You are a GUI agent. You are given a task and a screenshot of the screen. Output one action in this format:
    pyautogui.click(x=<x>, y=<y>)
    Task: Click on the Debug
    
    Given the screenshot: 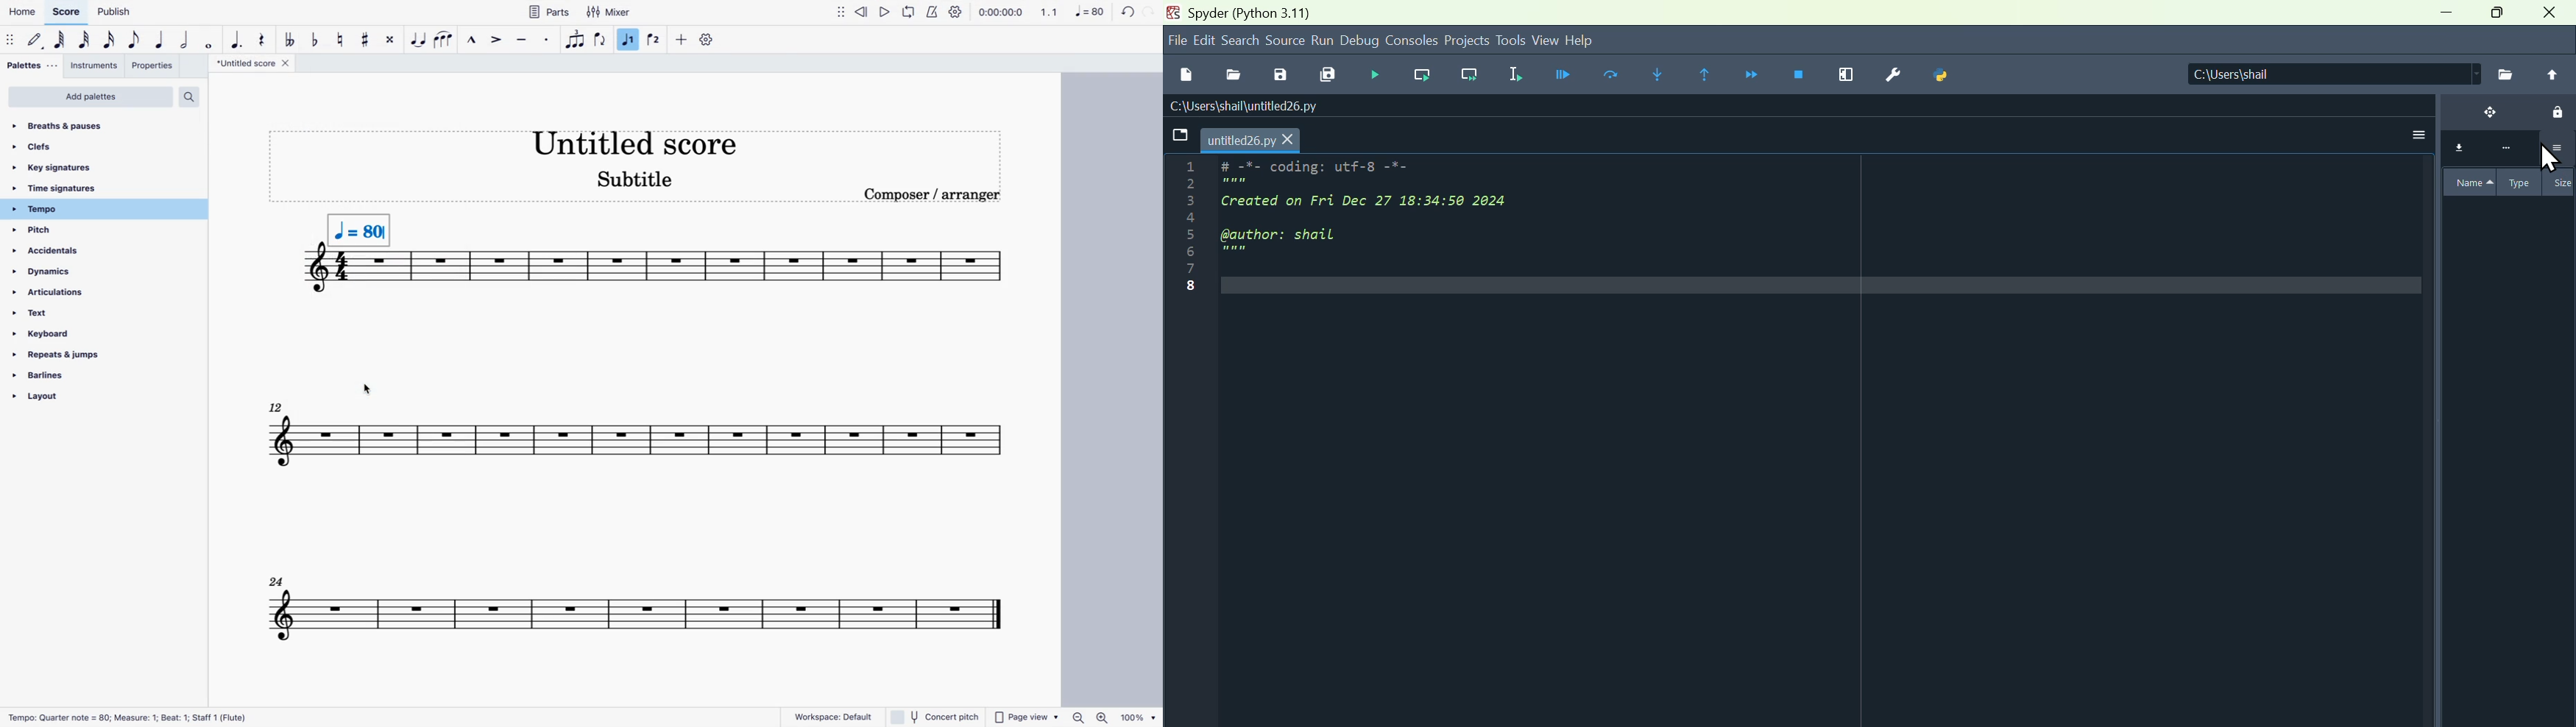 What is the action you would take?
    pyautogui.click(x=1373, y=74)
    